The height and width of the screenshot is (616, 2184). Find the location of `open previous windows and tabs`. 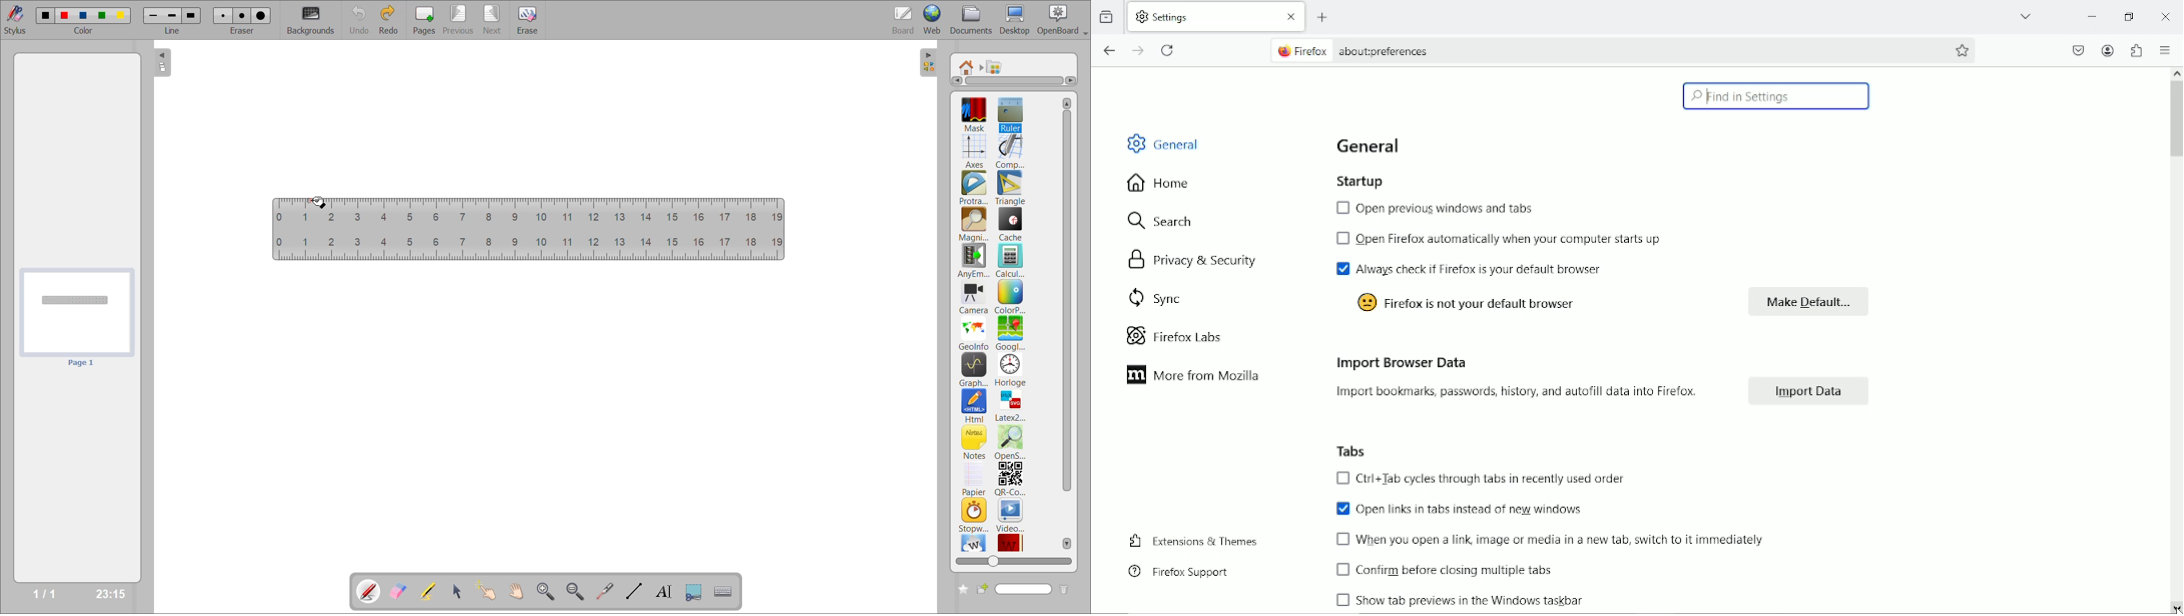

open previous windows and tabs is located at coordinates (1433, 210).